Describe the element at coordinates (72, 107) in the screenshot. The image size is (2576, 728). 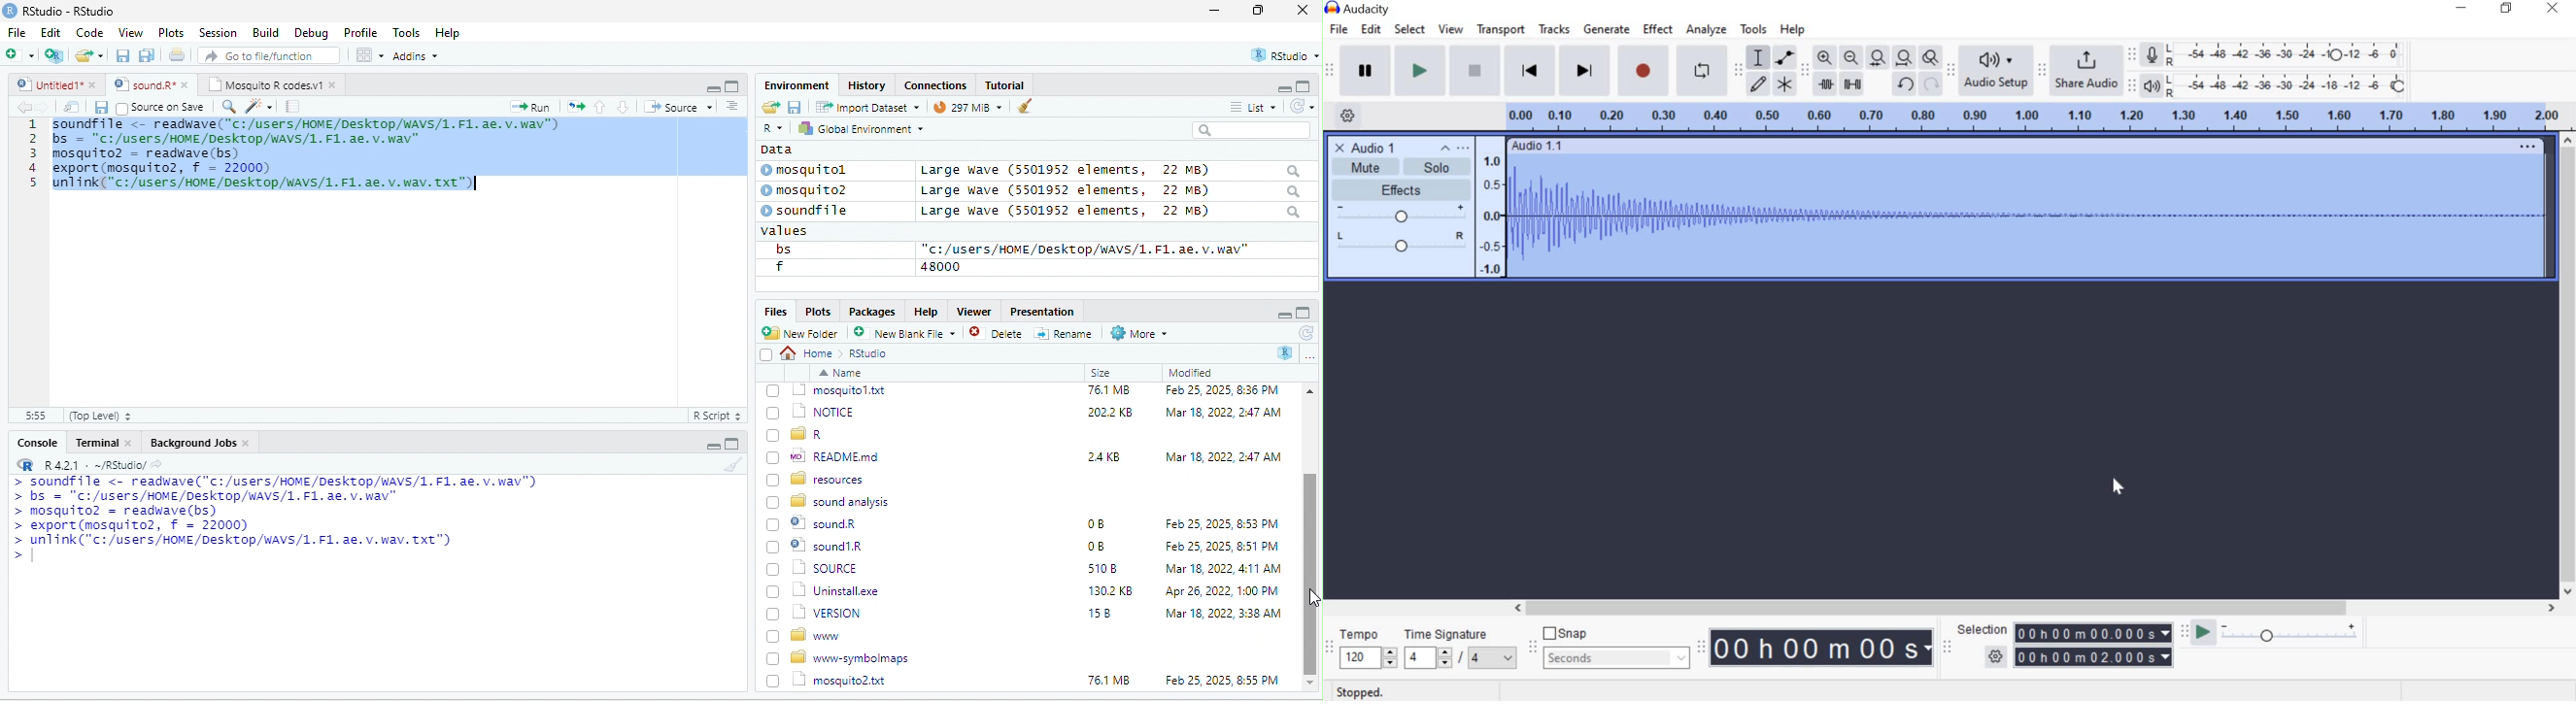
I see `open` at that location.